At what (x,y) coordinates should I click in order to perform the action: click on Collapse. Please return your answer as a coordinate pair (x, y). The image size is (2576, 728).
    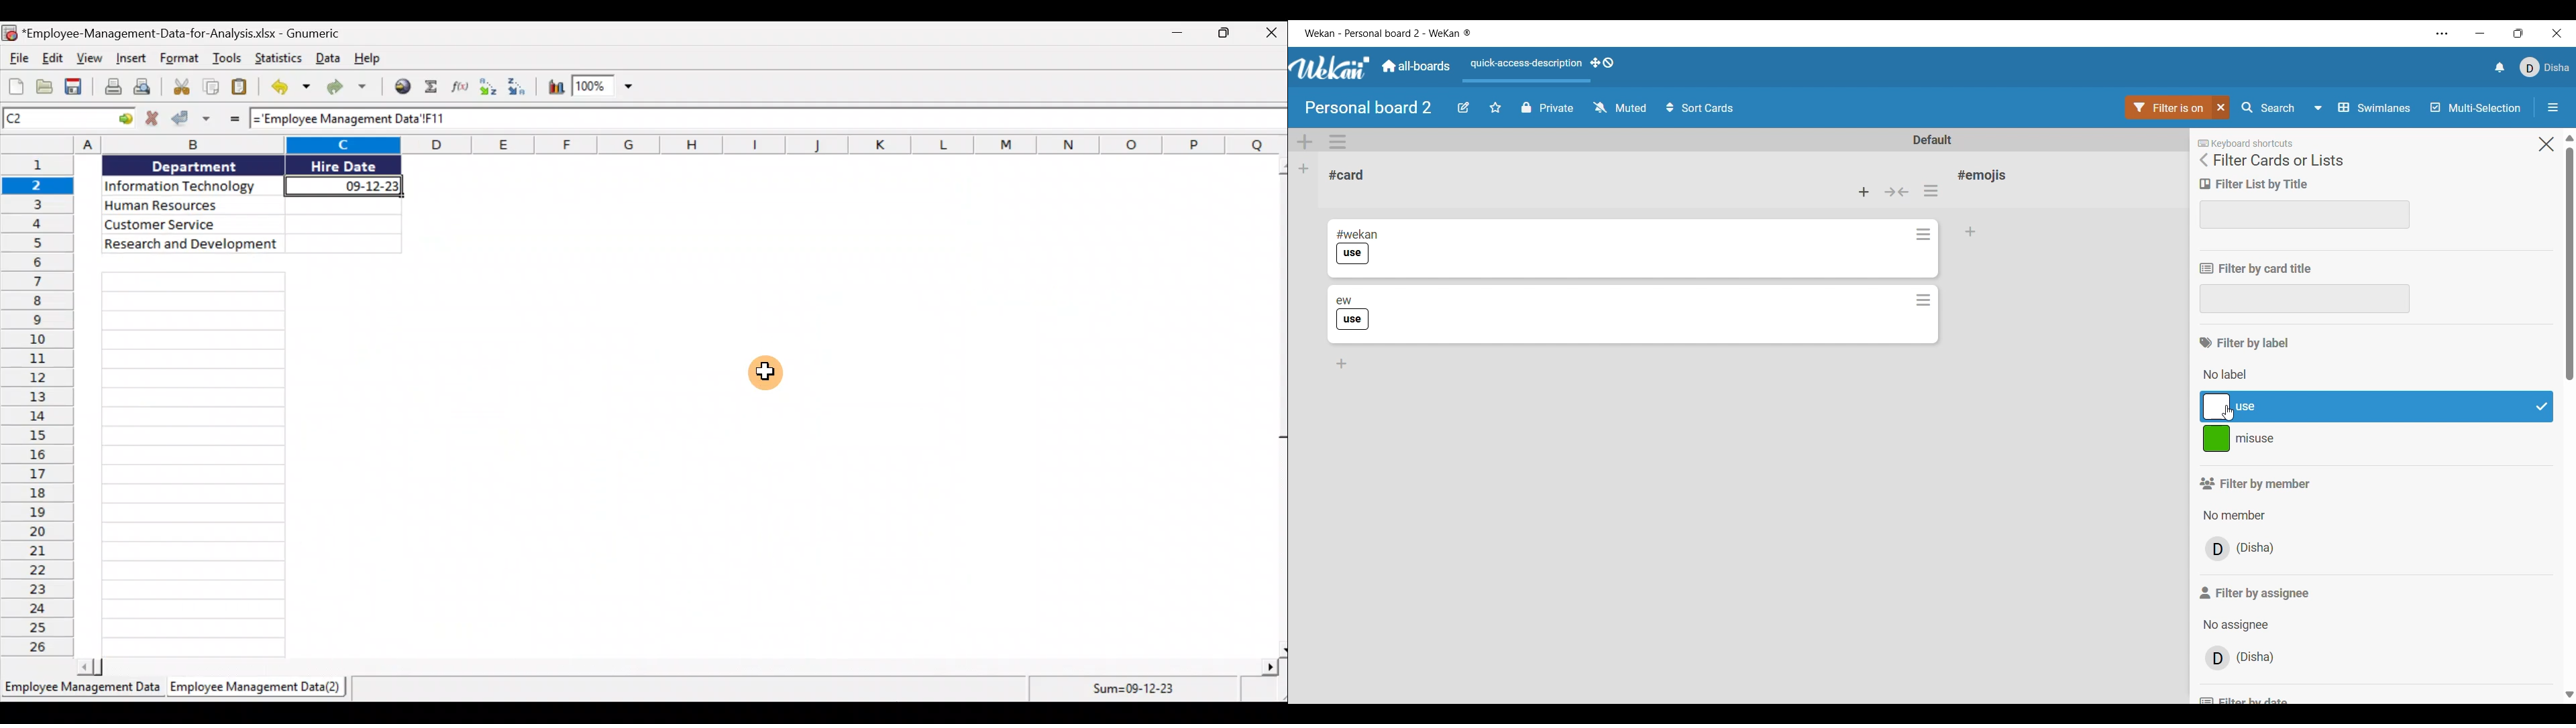
    Looking at the image, I should click on (1897, 192).